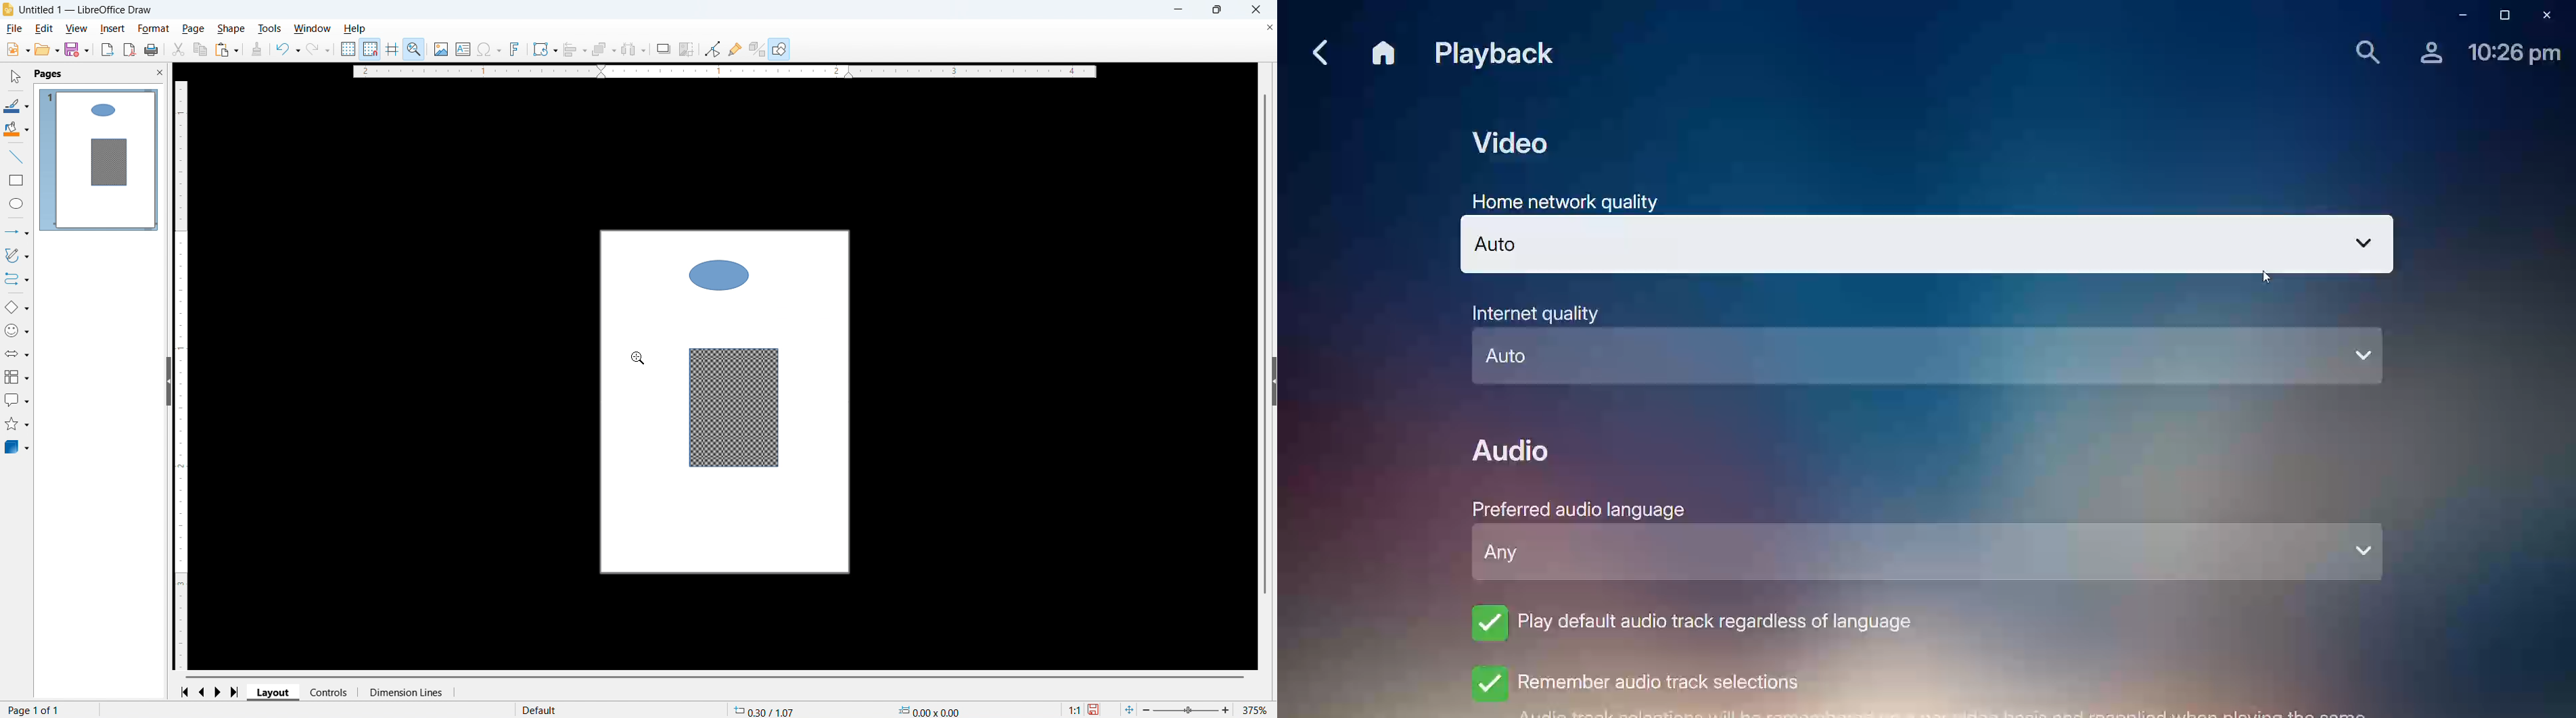 The width and height of the screenshot is (2576, 728). Describe the element at coordinates (227, 49) in the screenshot. I see `Paste ` at that location.